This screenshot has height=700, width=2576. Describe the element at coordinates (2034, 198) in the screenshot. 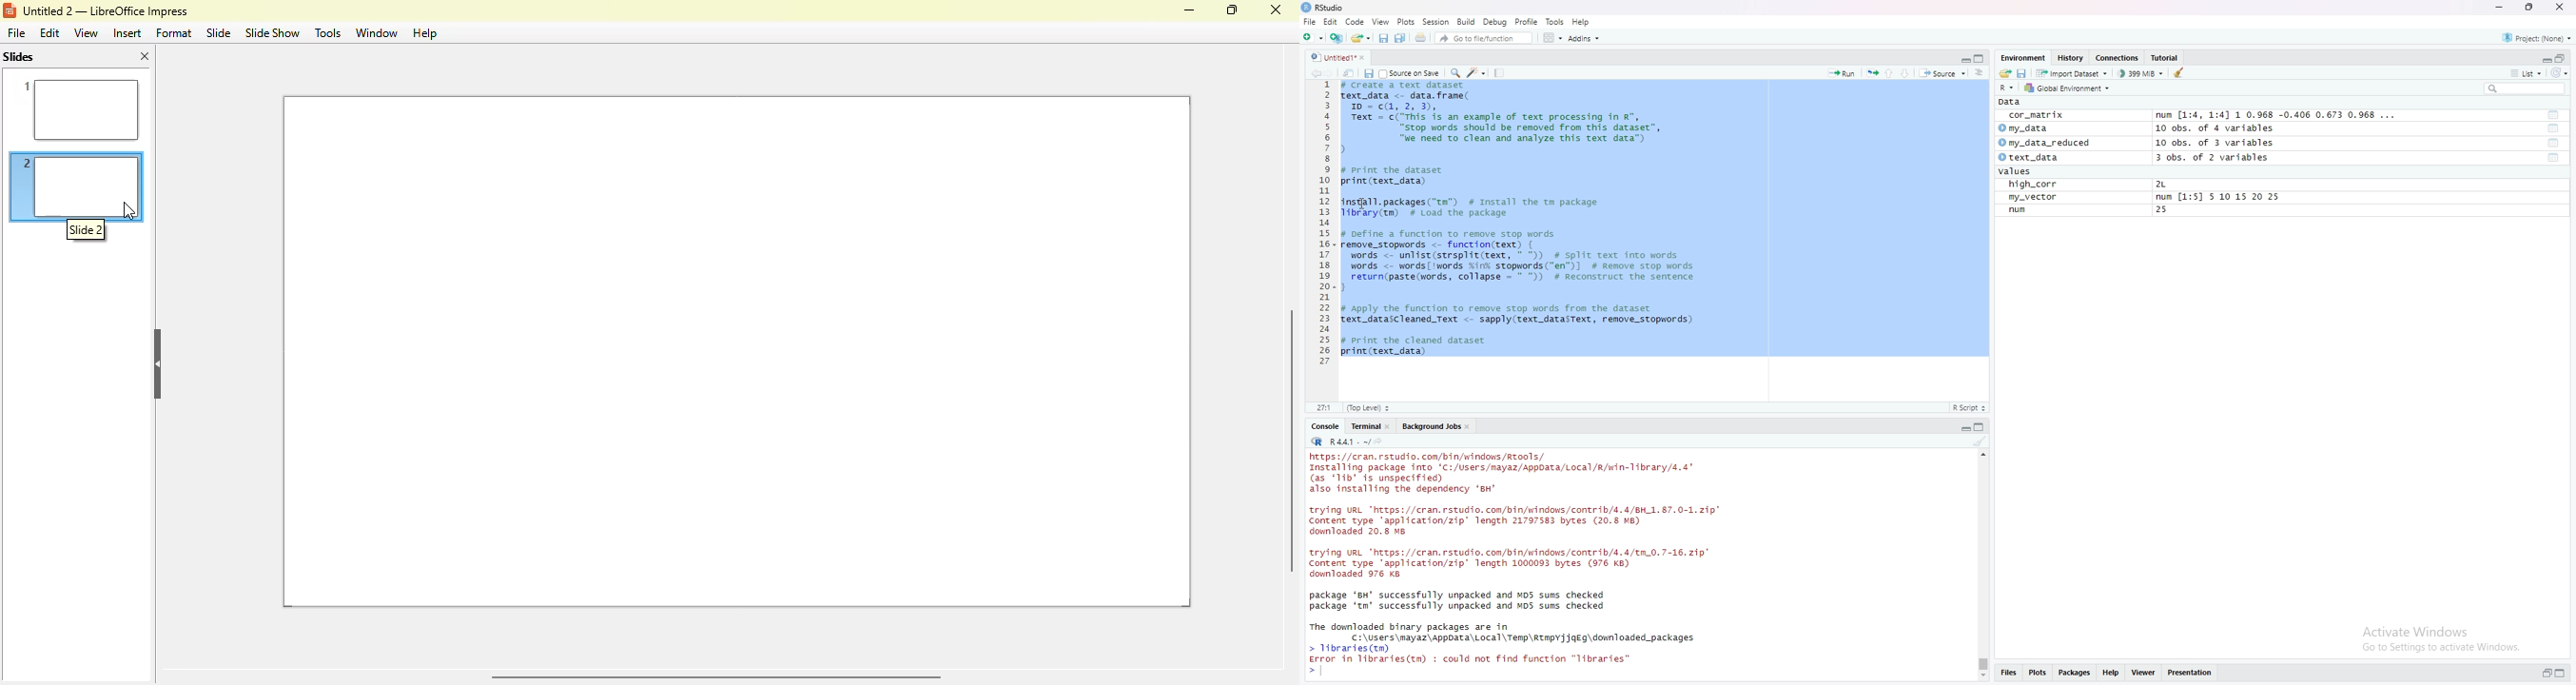

I see `my_vector` at that location.